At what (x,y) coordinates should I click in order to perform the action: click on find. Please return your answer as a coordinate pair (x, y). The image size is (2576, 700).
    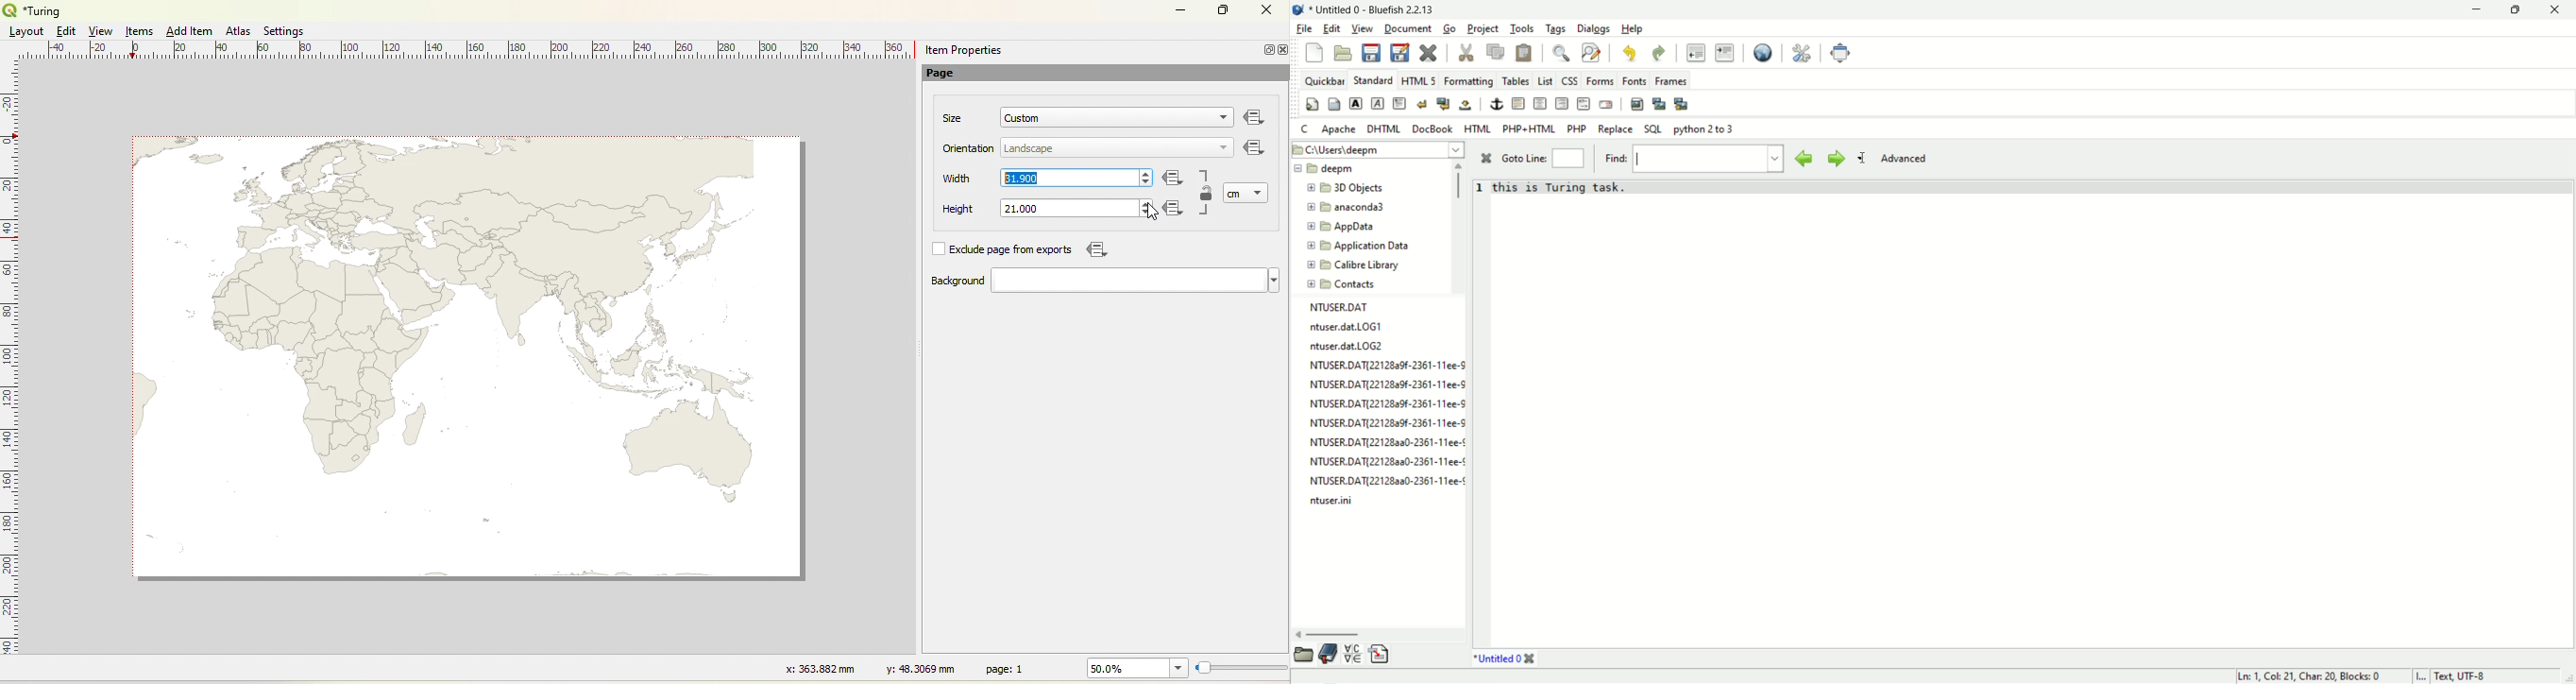
    Looking at the image, I should click on (1565, 54).